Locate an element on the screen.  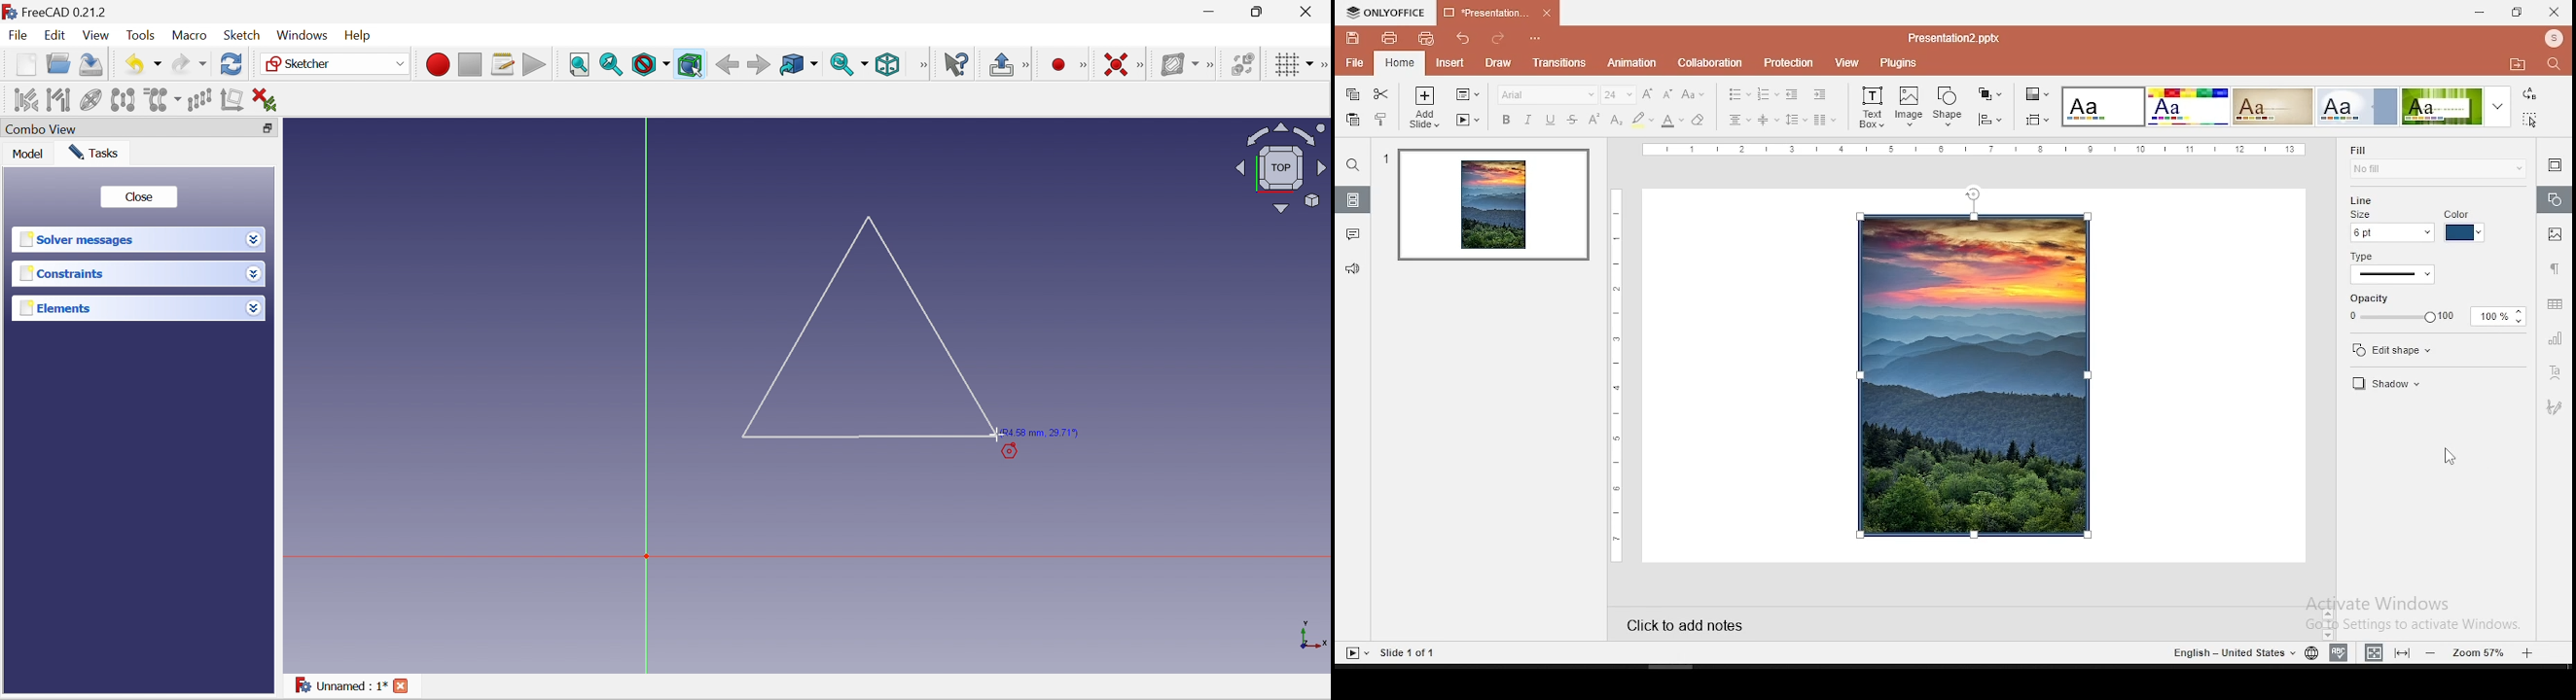
numbering is located at coordinates (1767, 93).